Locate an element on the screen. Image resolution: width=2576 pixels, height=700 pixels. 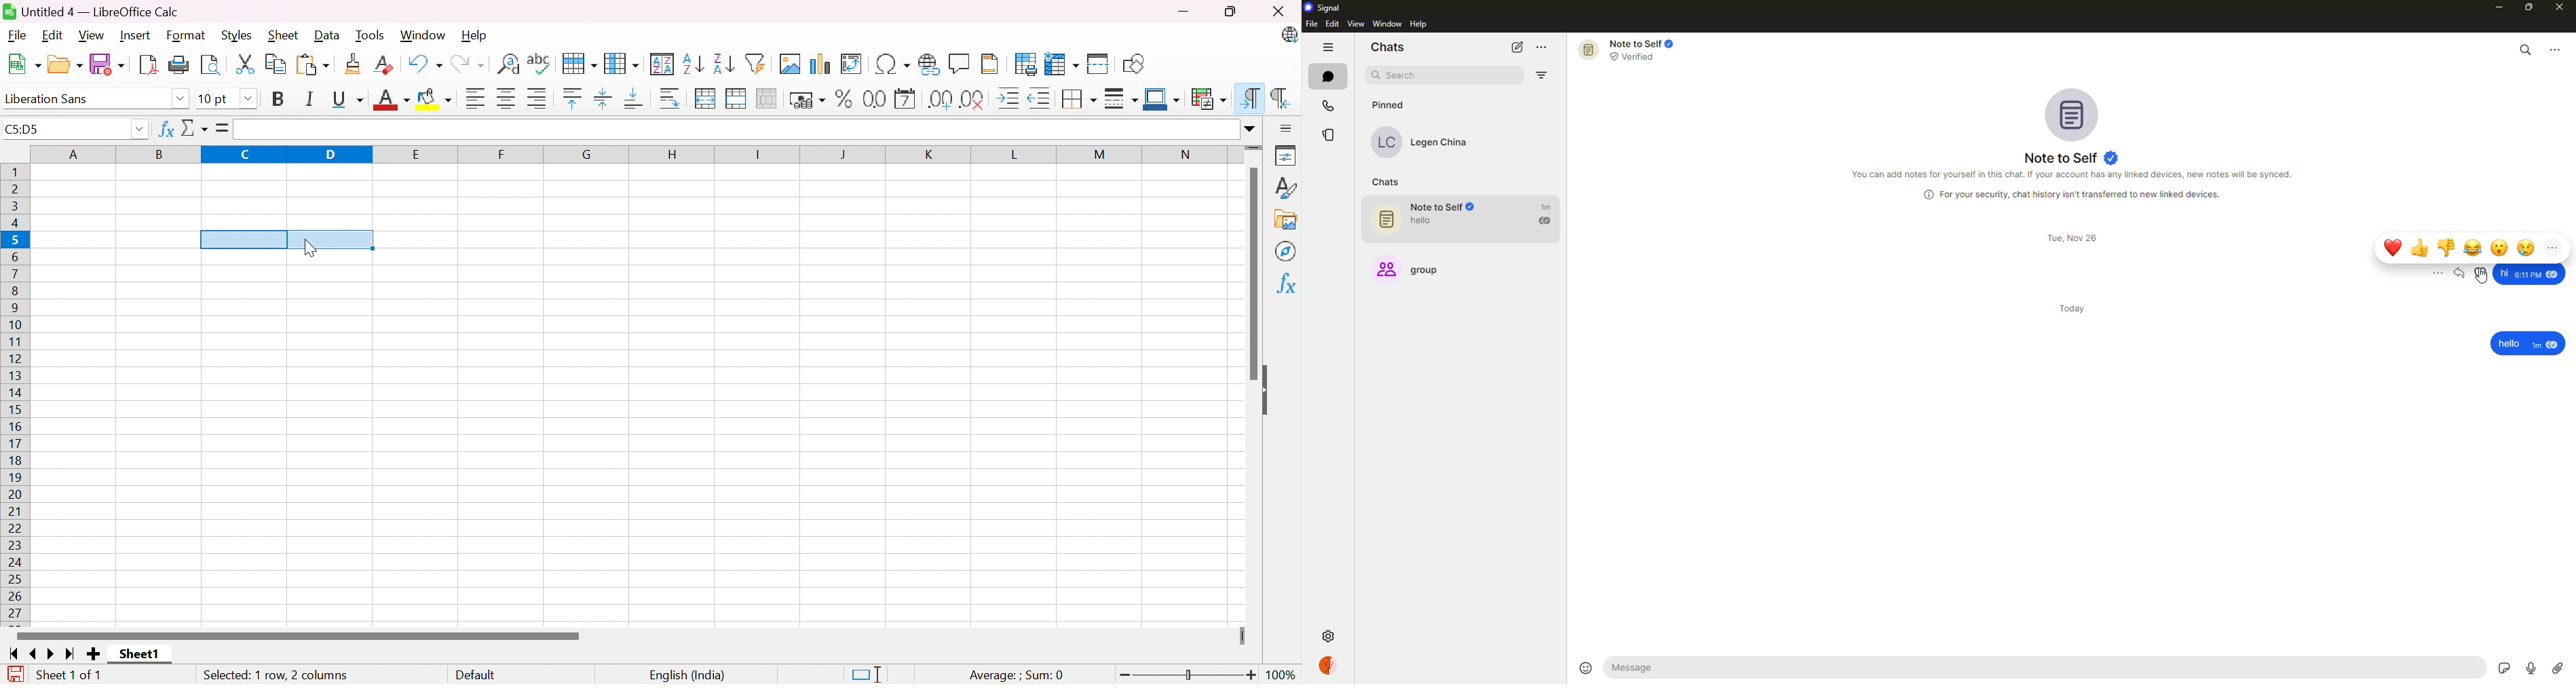
Zoom Out is located at coordinates (1127, 675).